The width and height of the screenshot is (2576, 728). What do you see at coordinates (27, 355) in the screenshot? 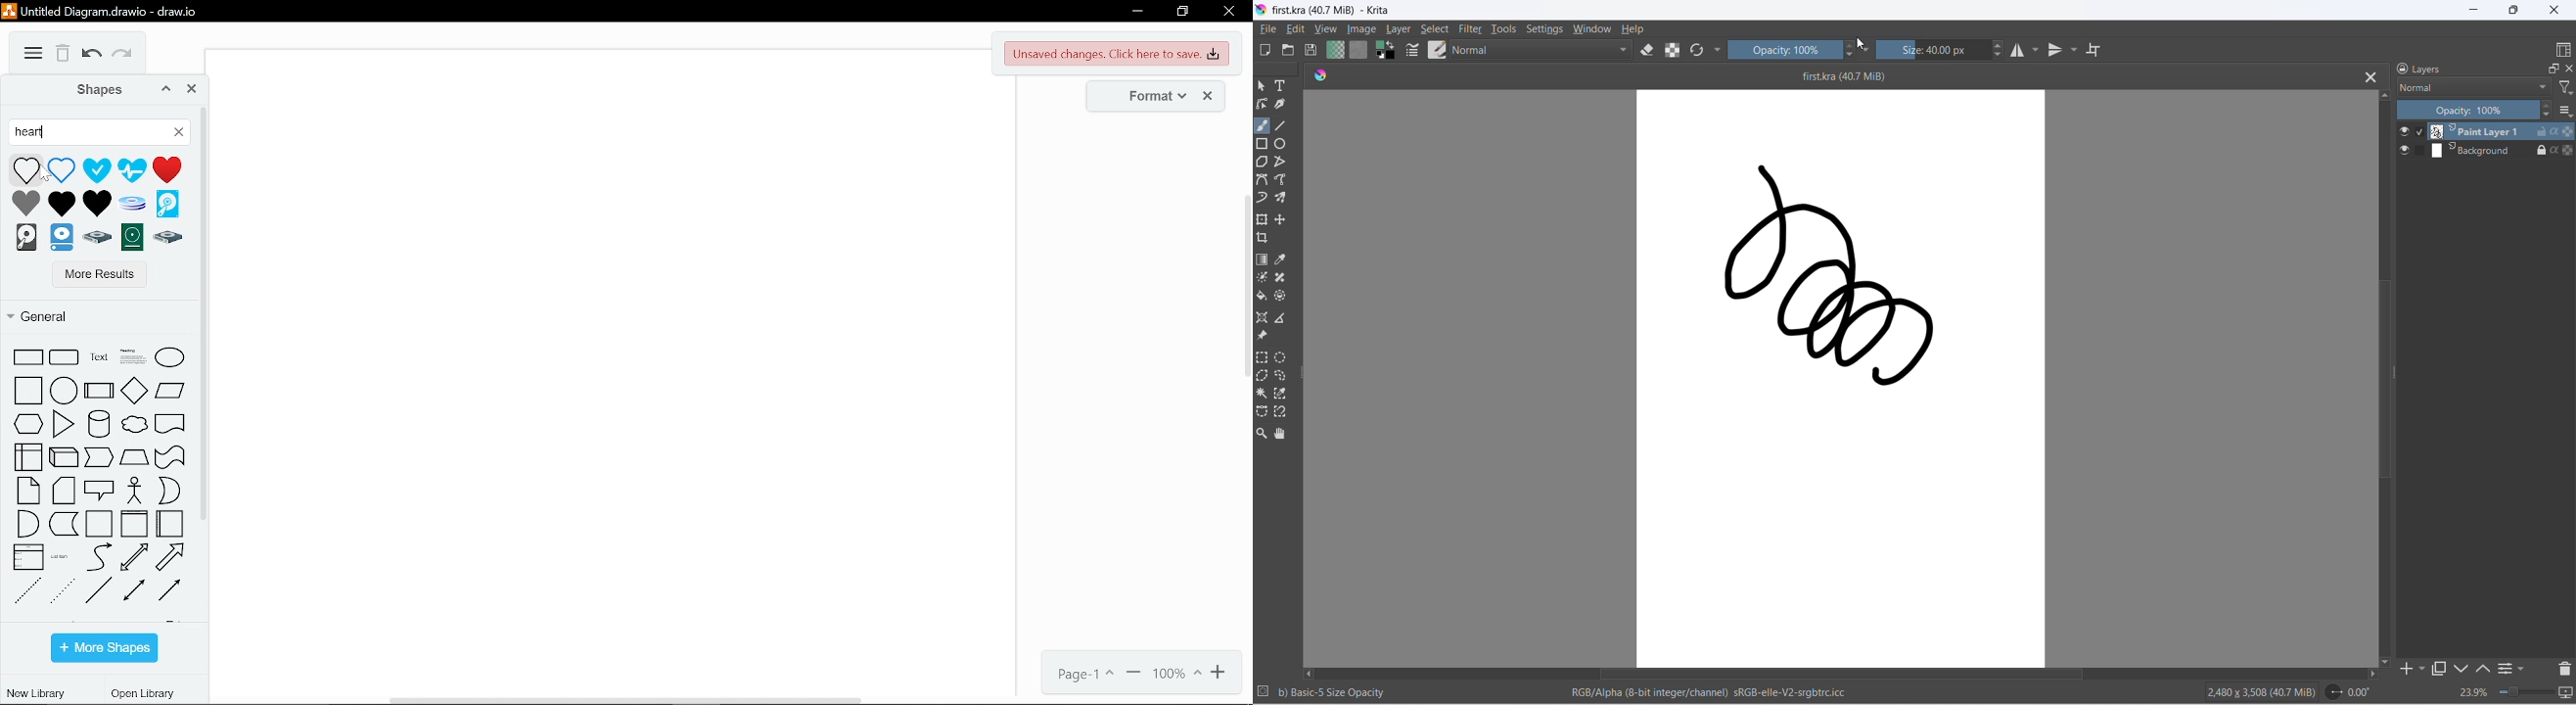
I see `rectangle` at bounding box center [27, 355].